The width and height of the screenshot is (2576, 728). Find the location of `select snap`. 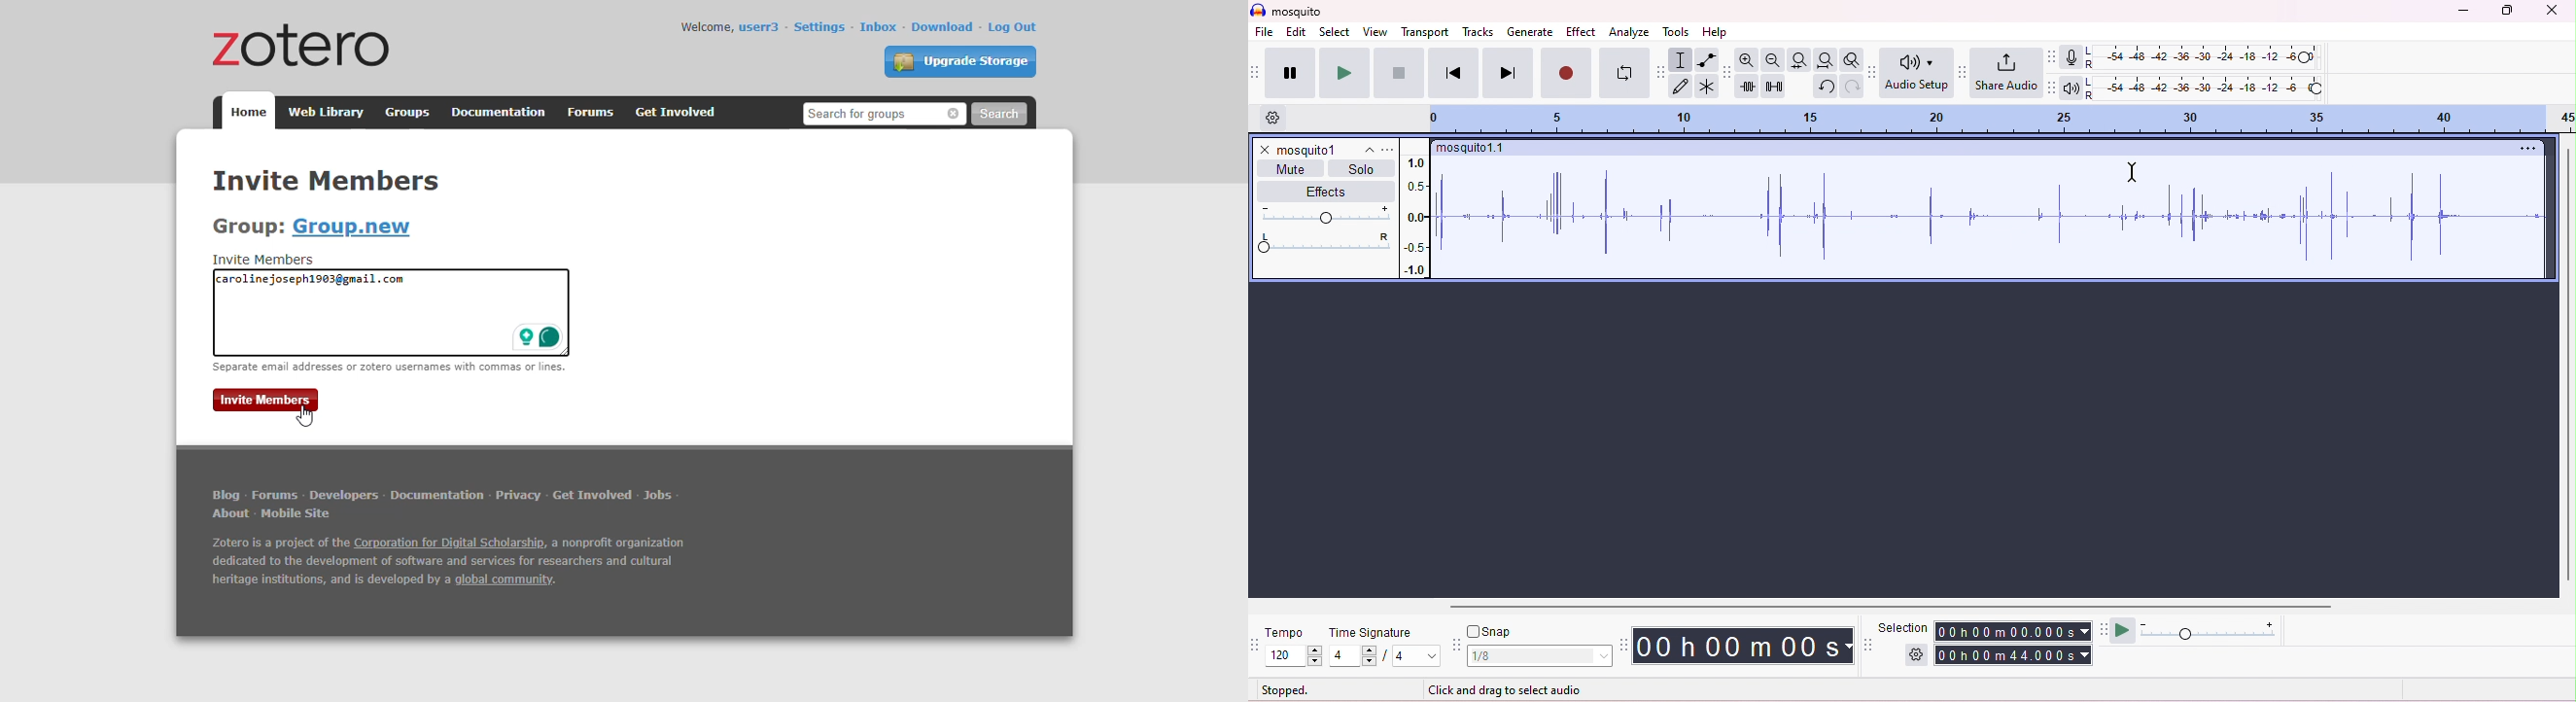

select snap is located at coordinates (1541, 656).